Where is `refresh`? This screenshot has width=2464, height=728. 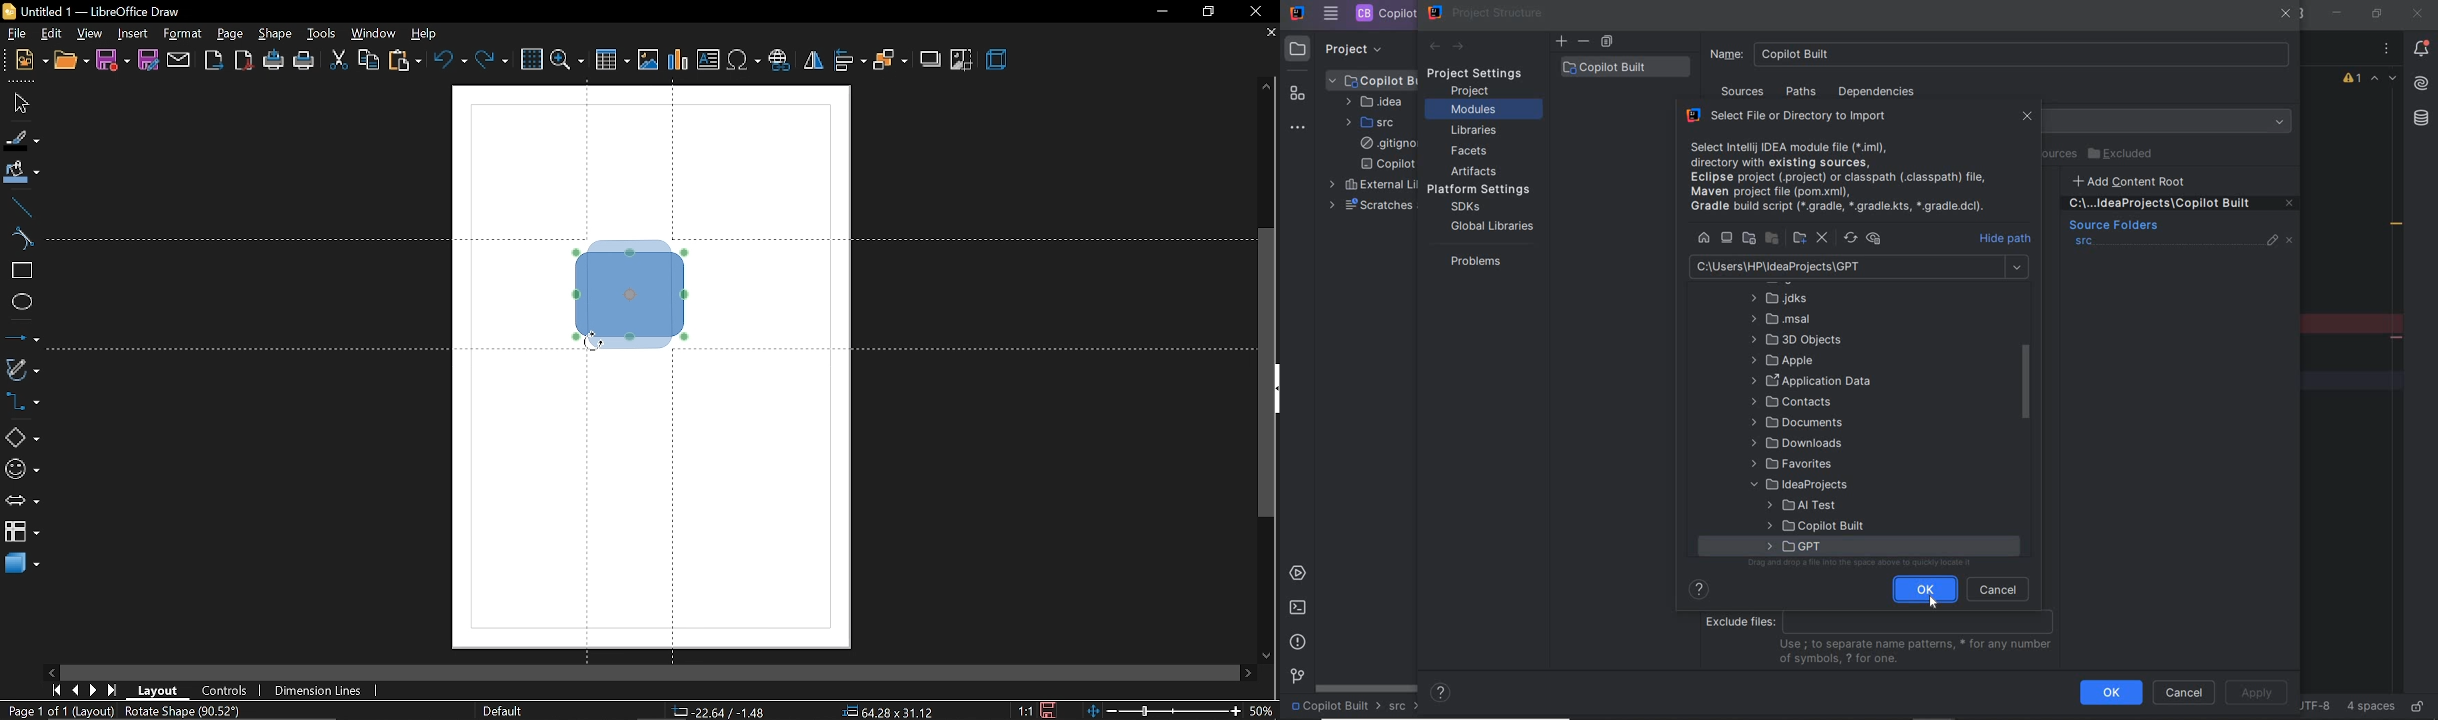 refresh is located at coordinates (1851, 238).